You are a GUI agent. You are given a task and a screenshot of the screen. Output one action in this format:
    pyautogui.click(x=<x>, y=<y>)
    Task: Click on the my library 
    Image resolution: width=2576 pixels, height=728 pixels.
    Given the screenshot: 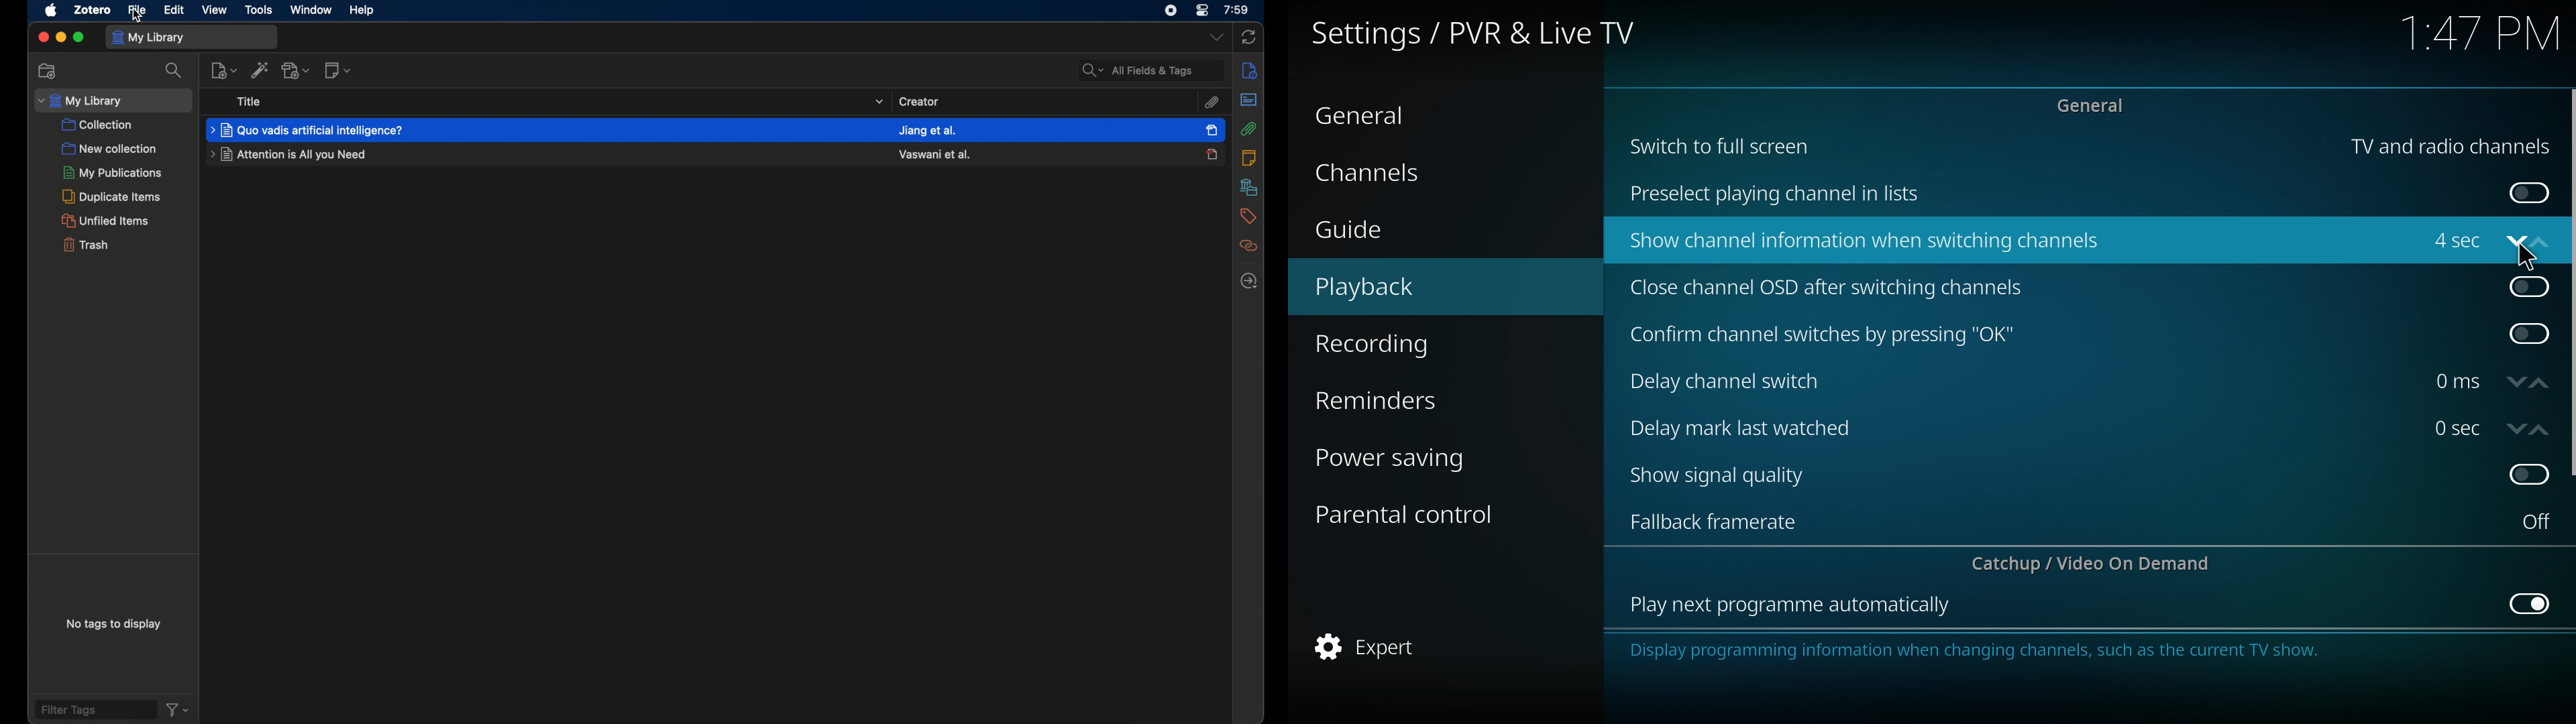 What is the action you would take?
    pyautogui.click(x=193, y=37)
    